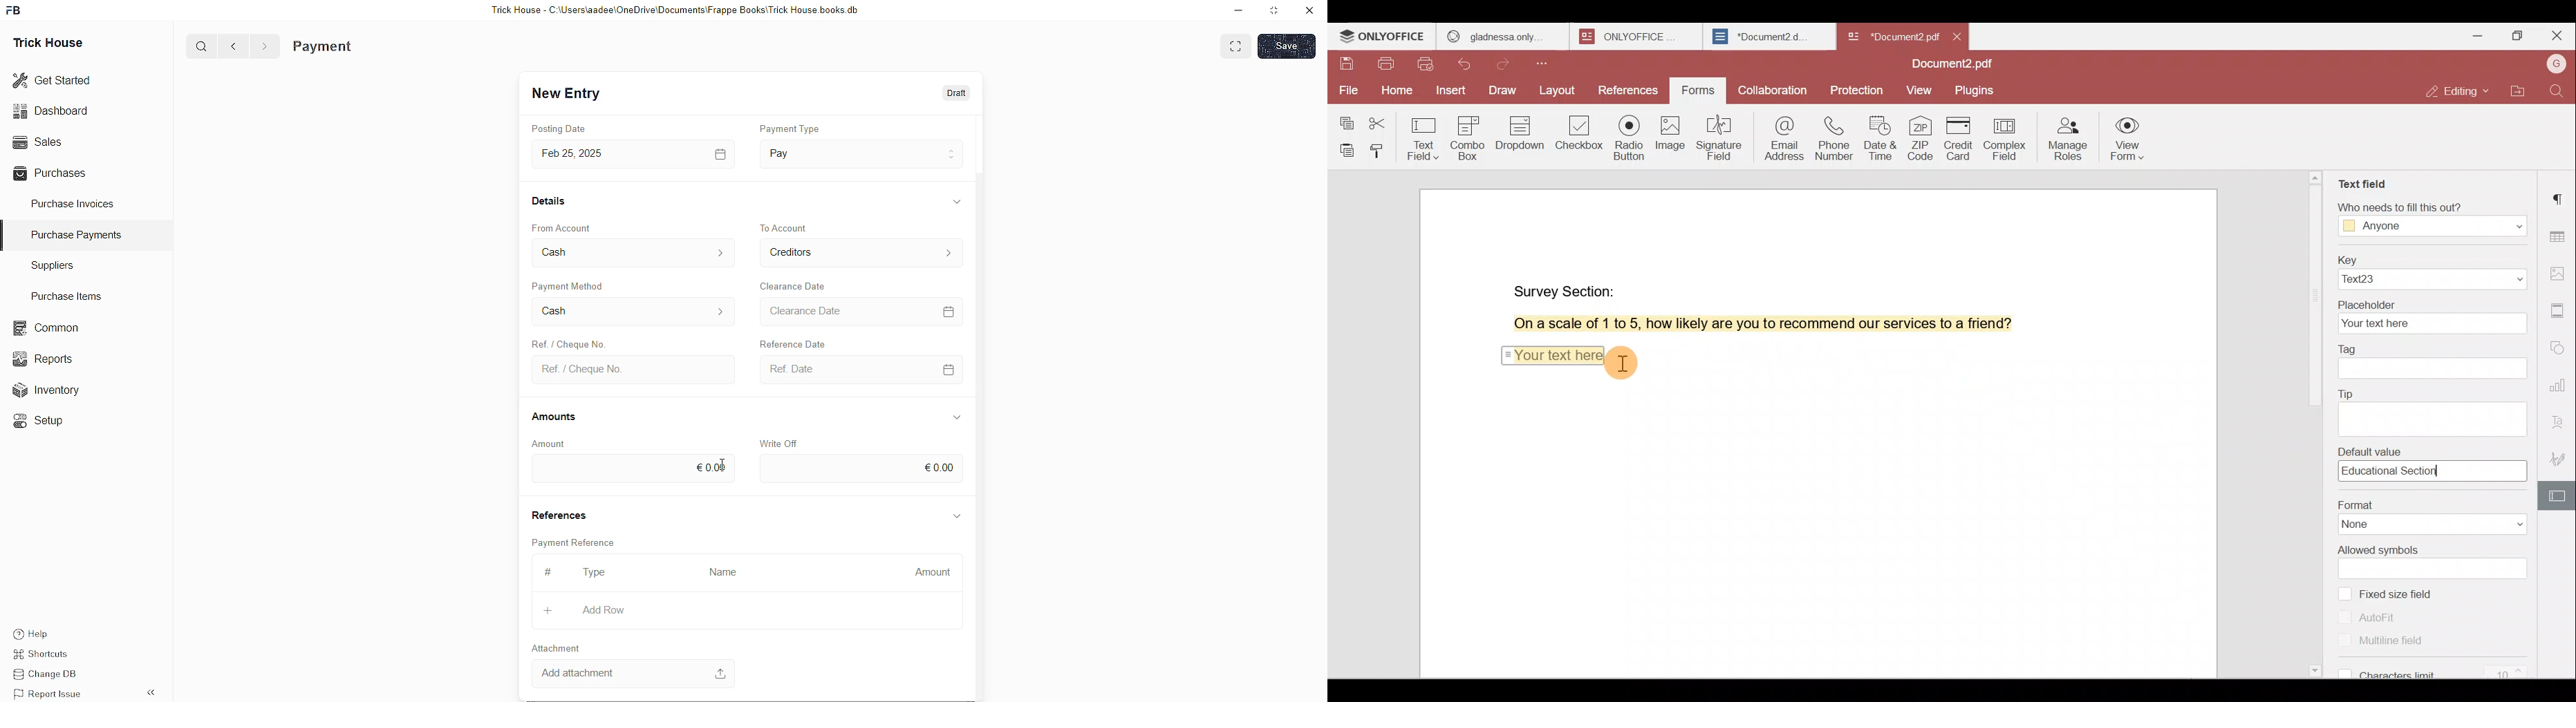  What do you see at coordinates (1309, 10) in the screenshot?
I see `close` at bounding box center [1309, 10].